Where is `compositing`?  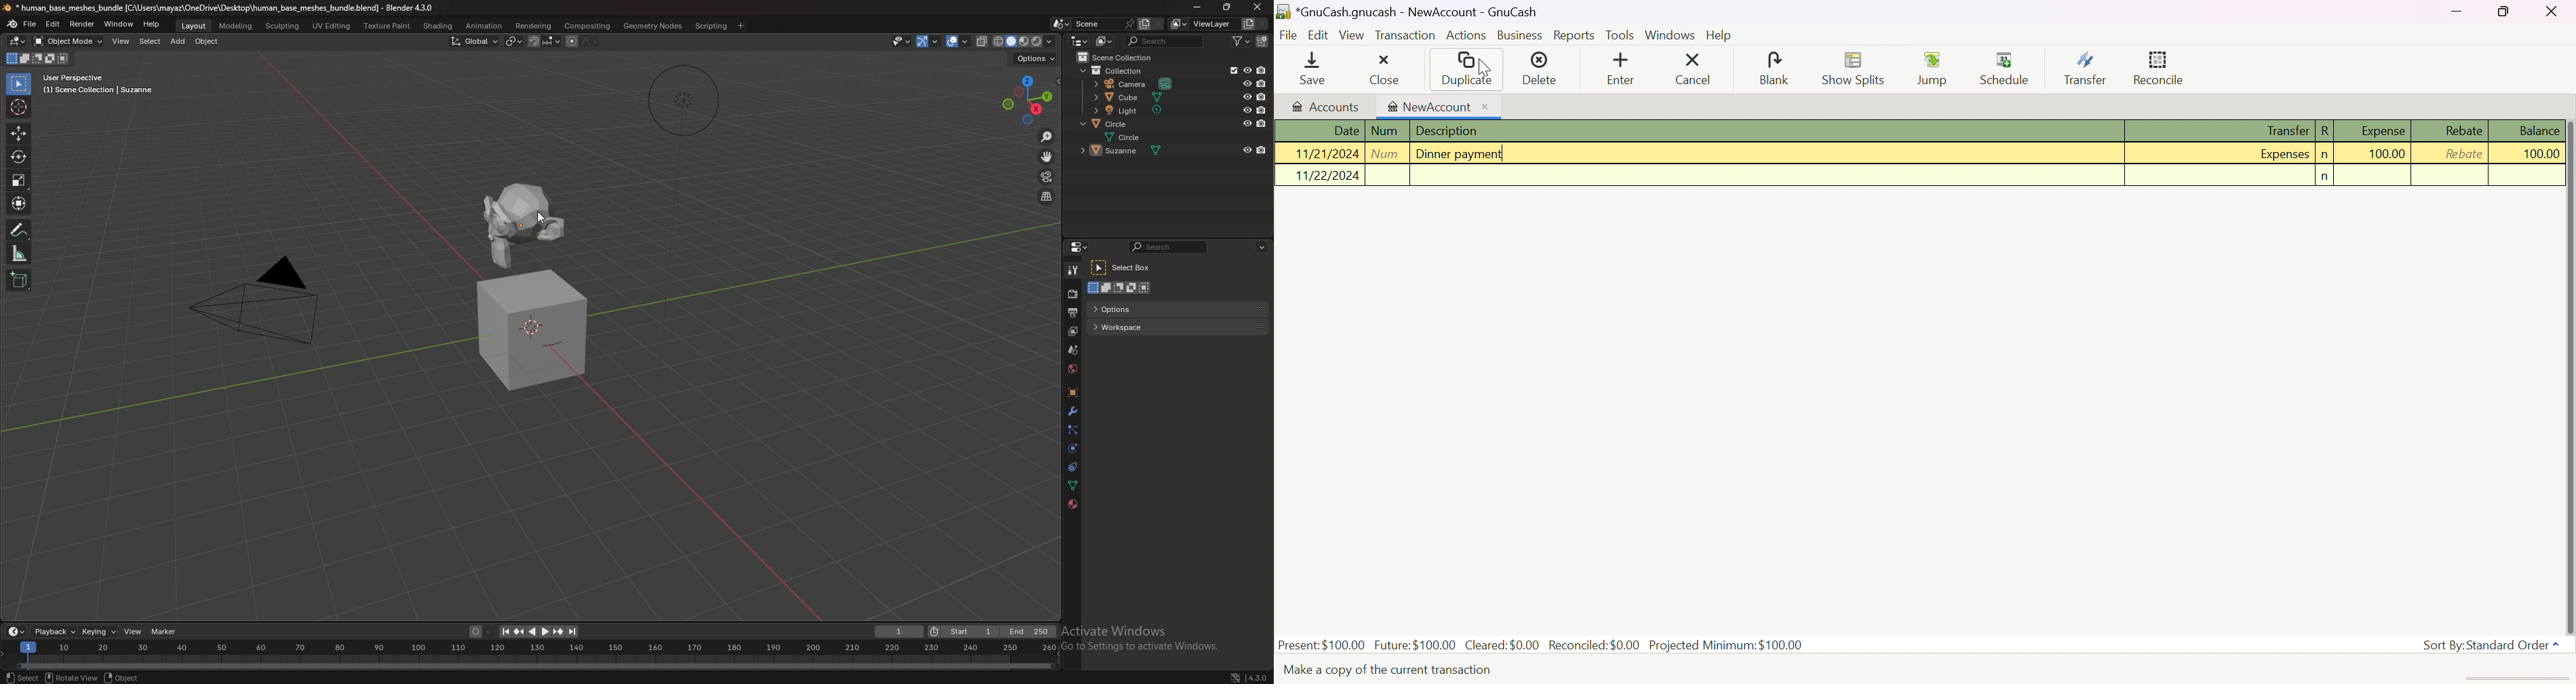 compositing is located at coordinates (589, 25).